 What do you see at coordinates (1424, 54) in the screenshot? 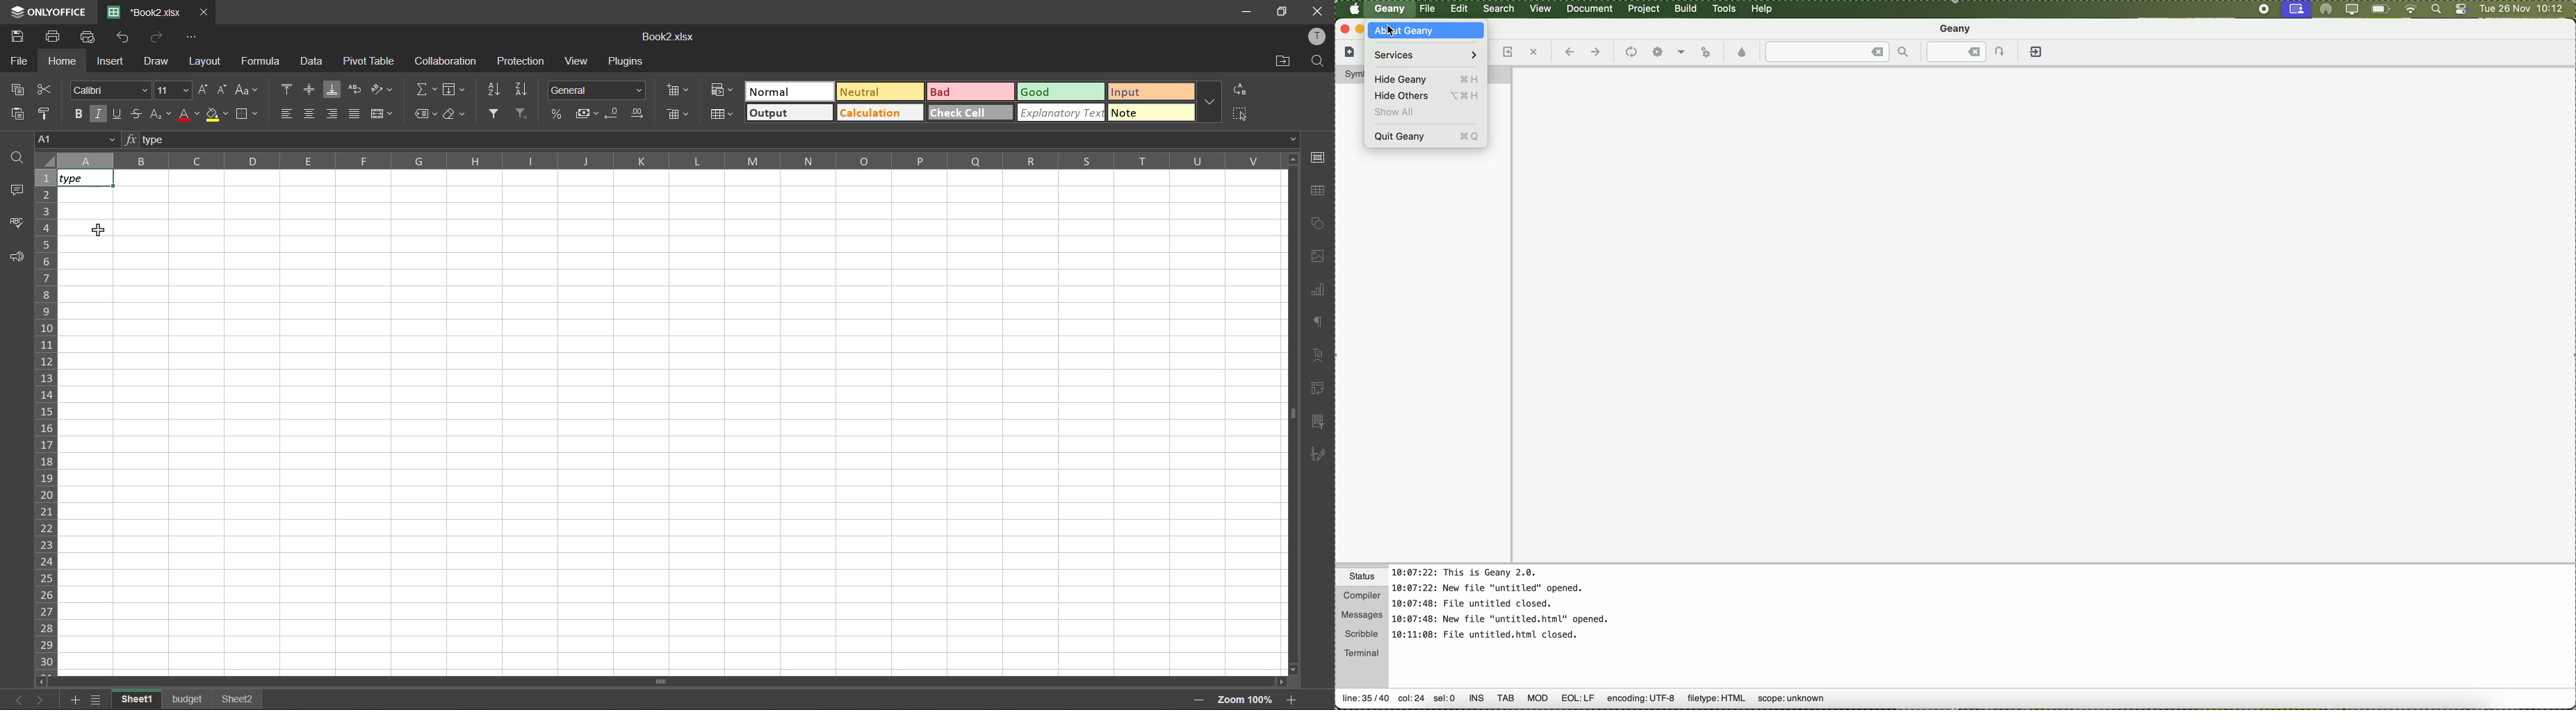
I see `Services` at bounding box center [1424, 54].